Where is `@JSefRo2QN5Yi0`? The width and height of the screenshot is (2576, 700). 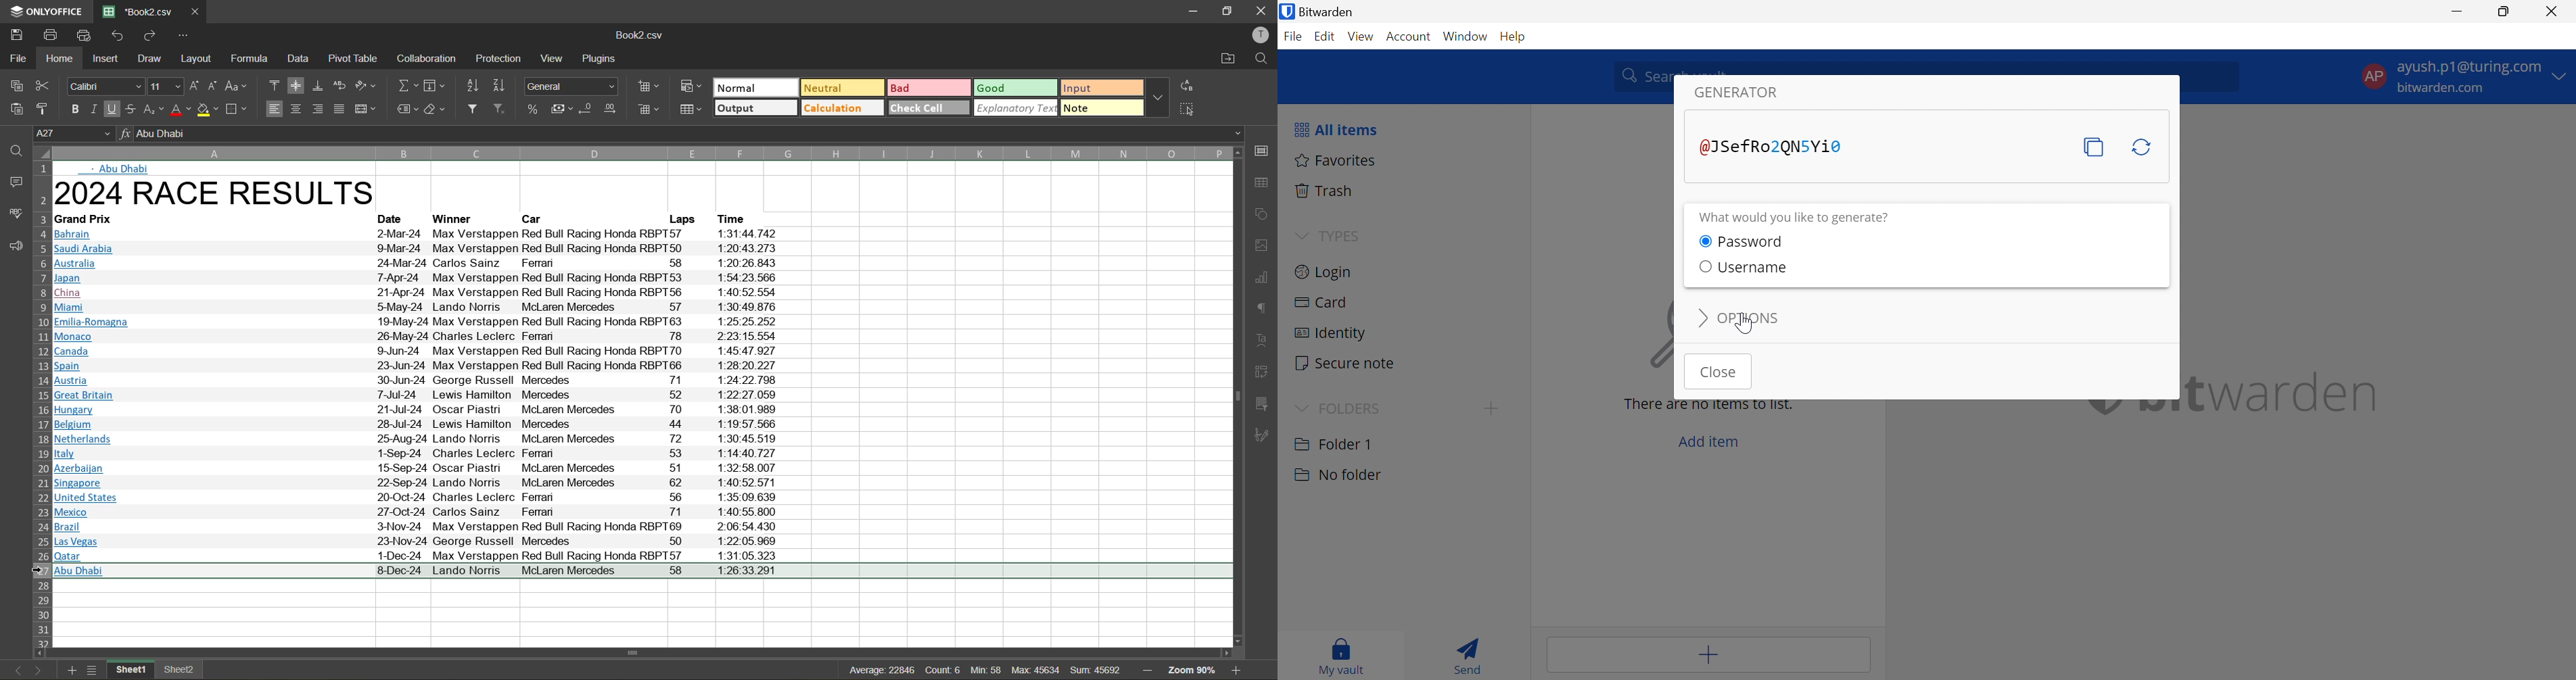 @JSefRo2QN5Yi0 is located at coordinates (1773, 146).